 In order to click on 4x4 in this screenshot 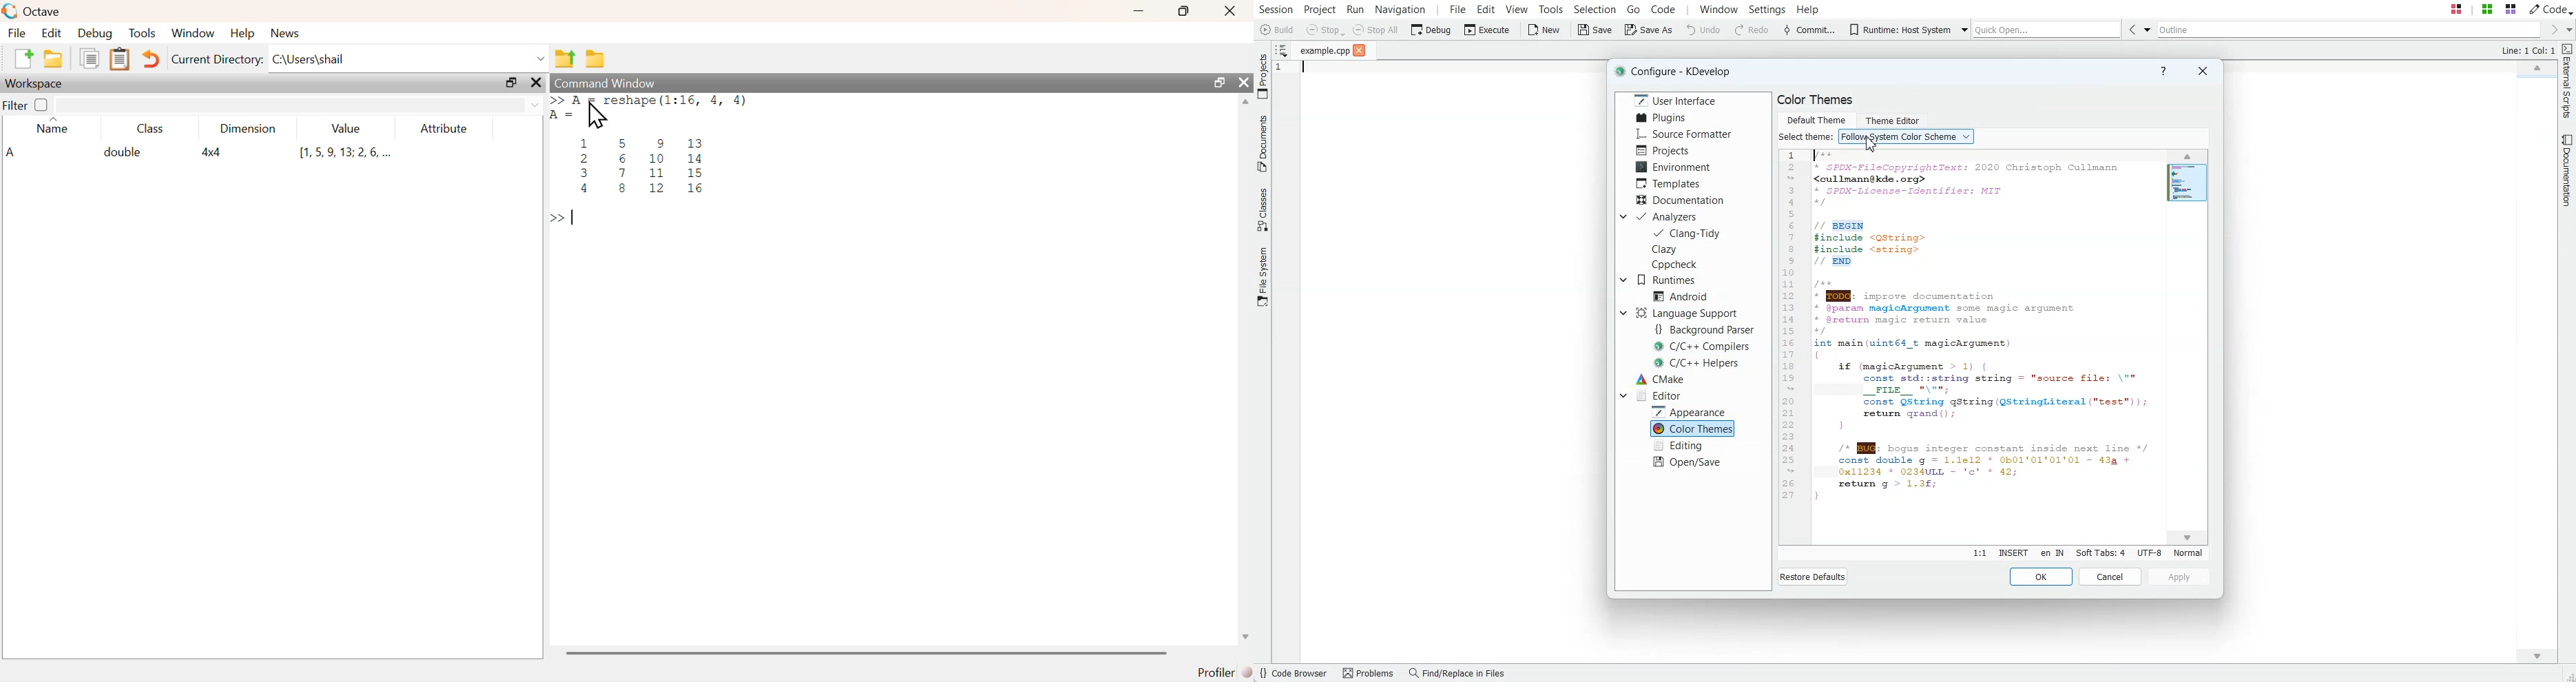, I will do `click(214, 152)`.